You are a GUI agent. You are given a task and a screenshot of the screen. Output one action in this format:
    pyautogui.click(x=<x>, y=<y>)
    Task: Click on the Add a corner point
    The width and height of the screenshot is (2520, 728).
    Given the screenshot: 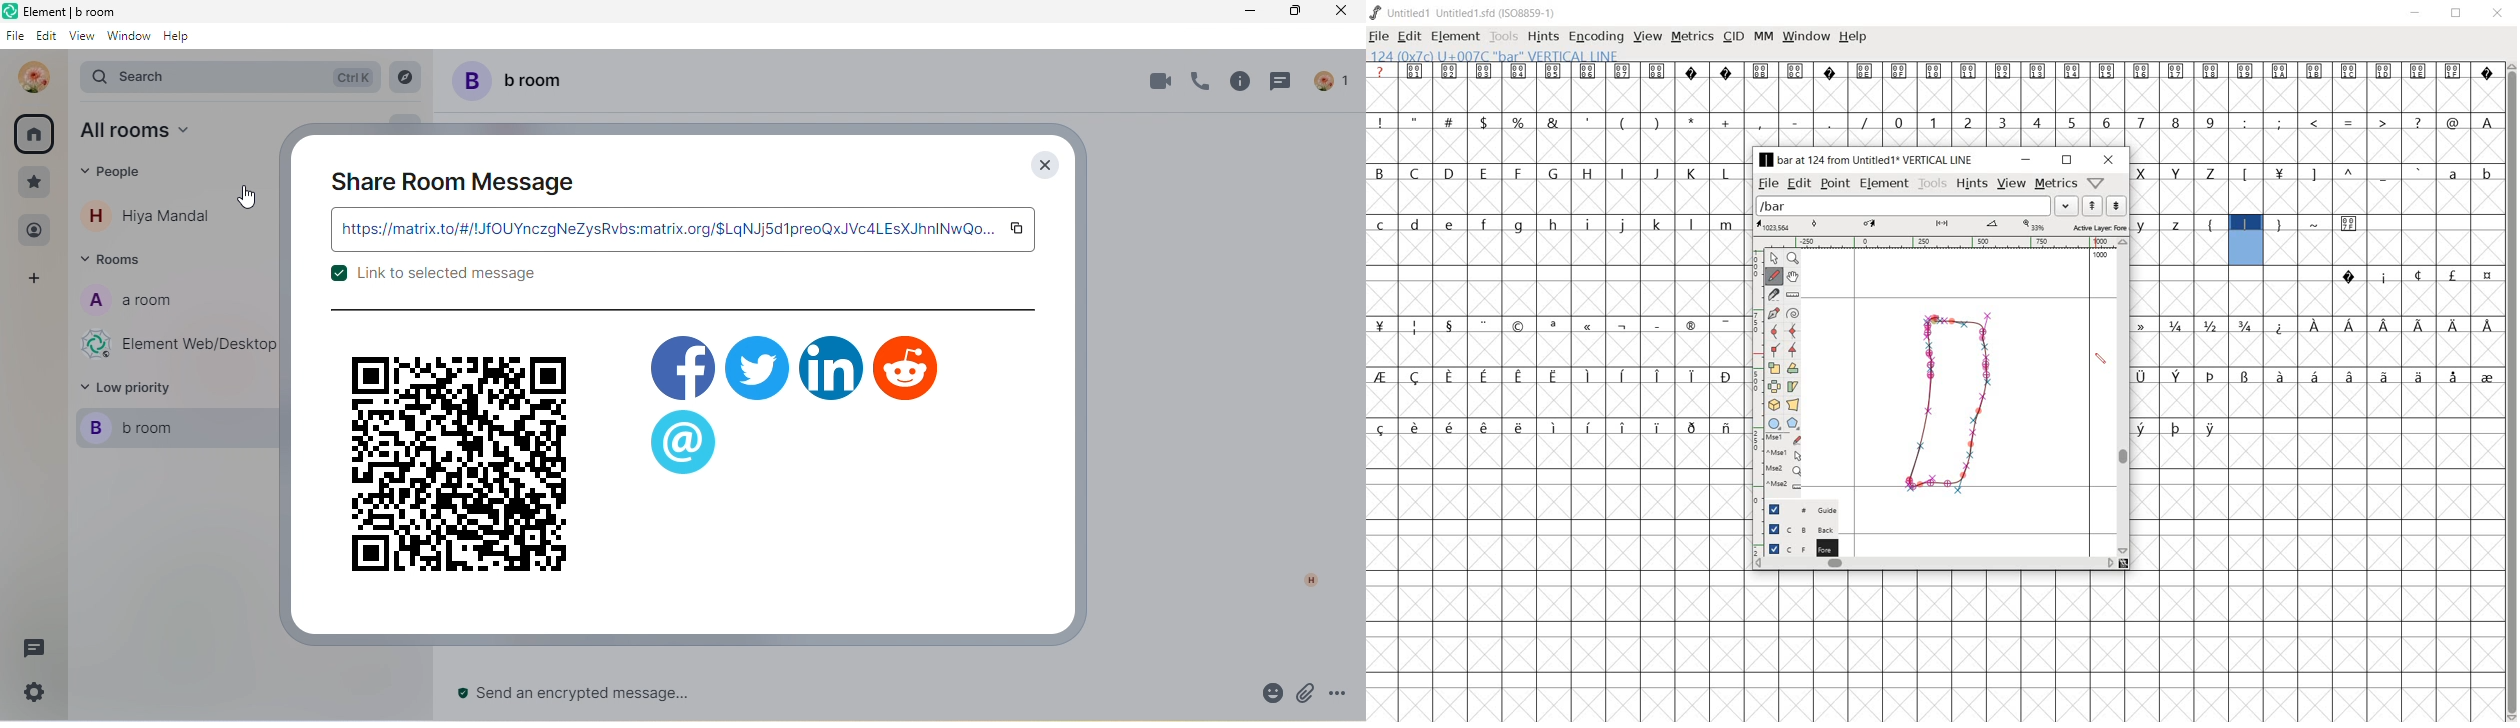 What is the action you would take?
    pyautogui.click(x=1794, y=350)
    